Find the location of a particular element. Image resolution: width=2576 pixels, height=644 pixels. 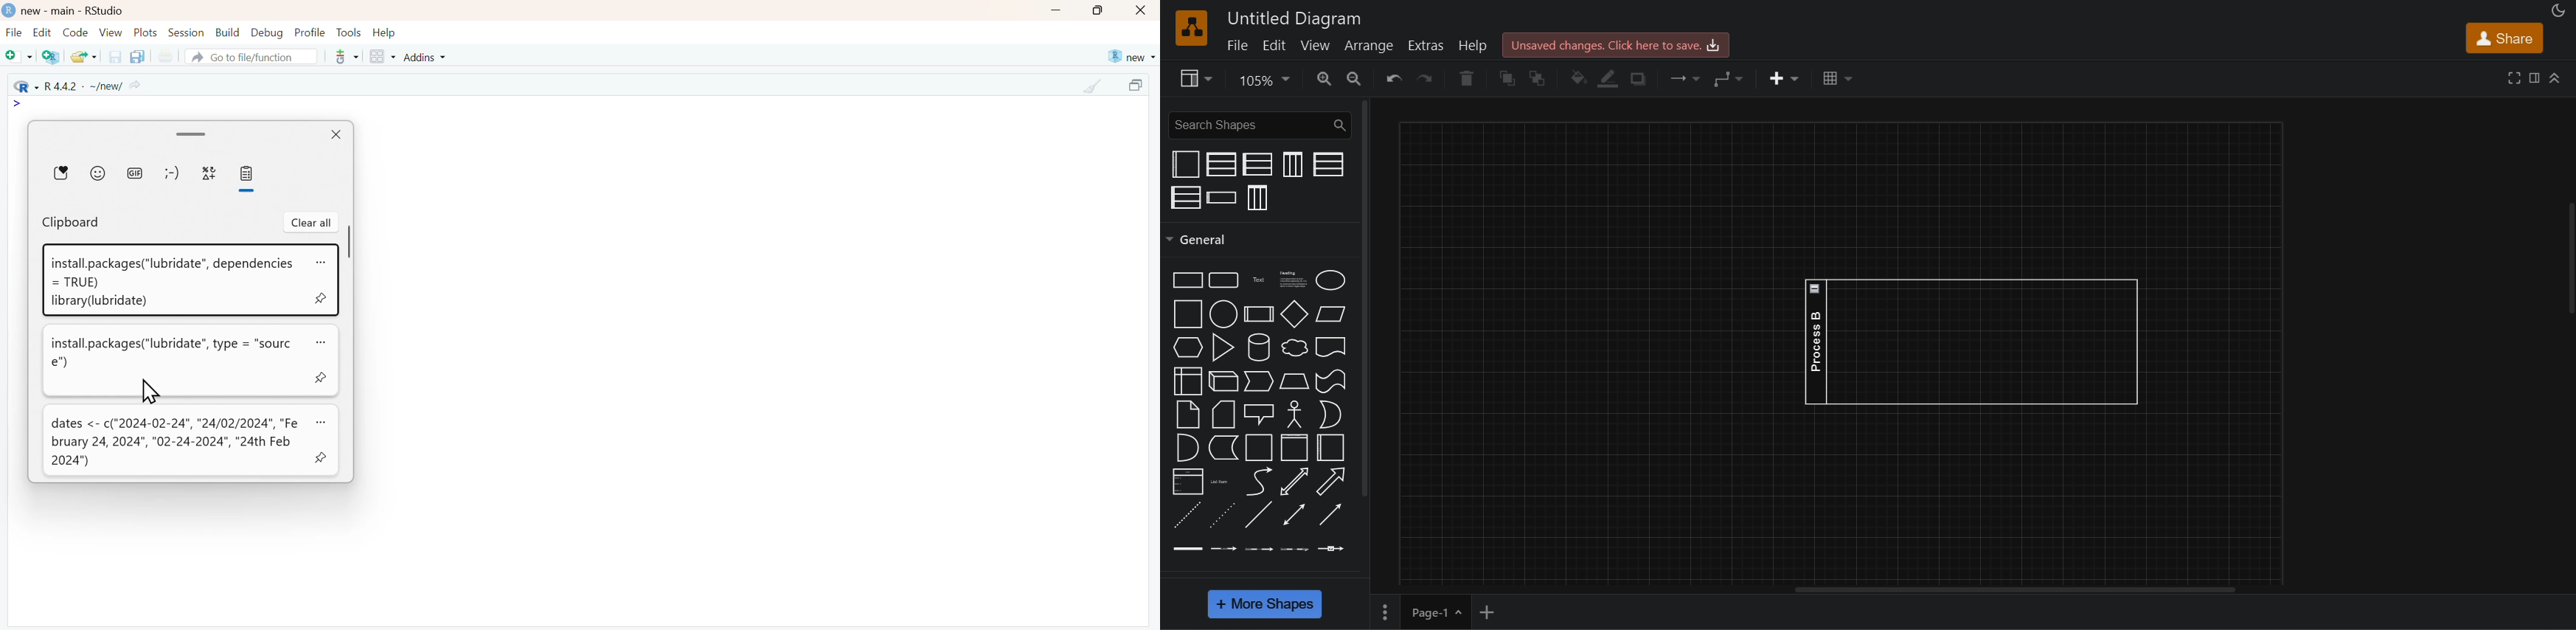

Tools is located at coordinates (349, 32).